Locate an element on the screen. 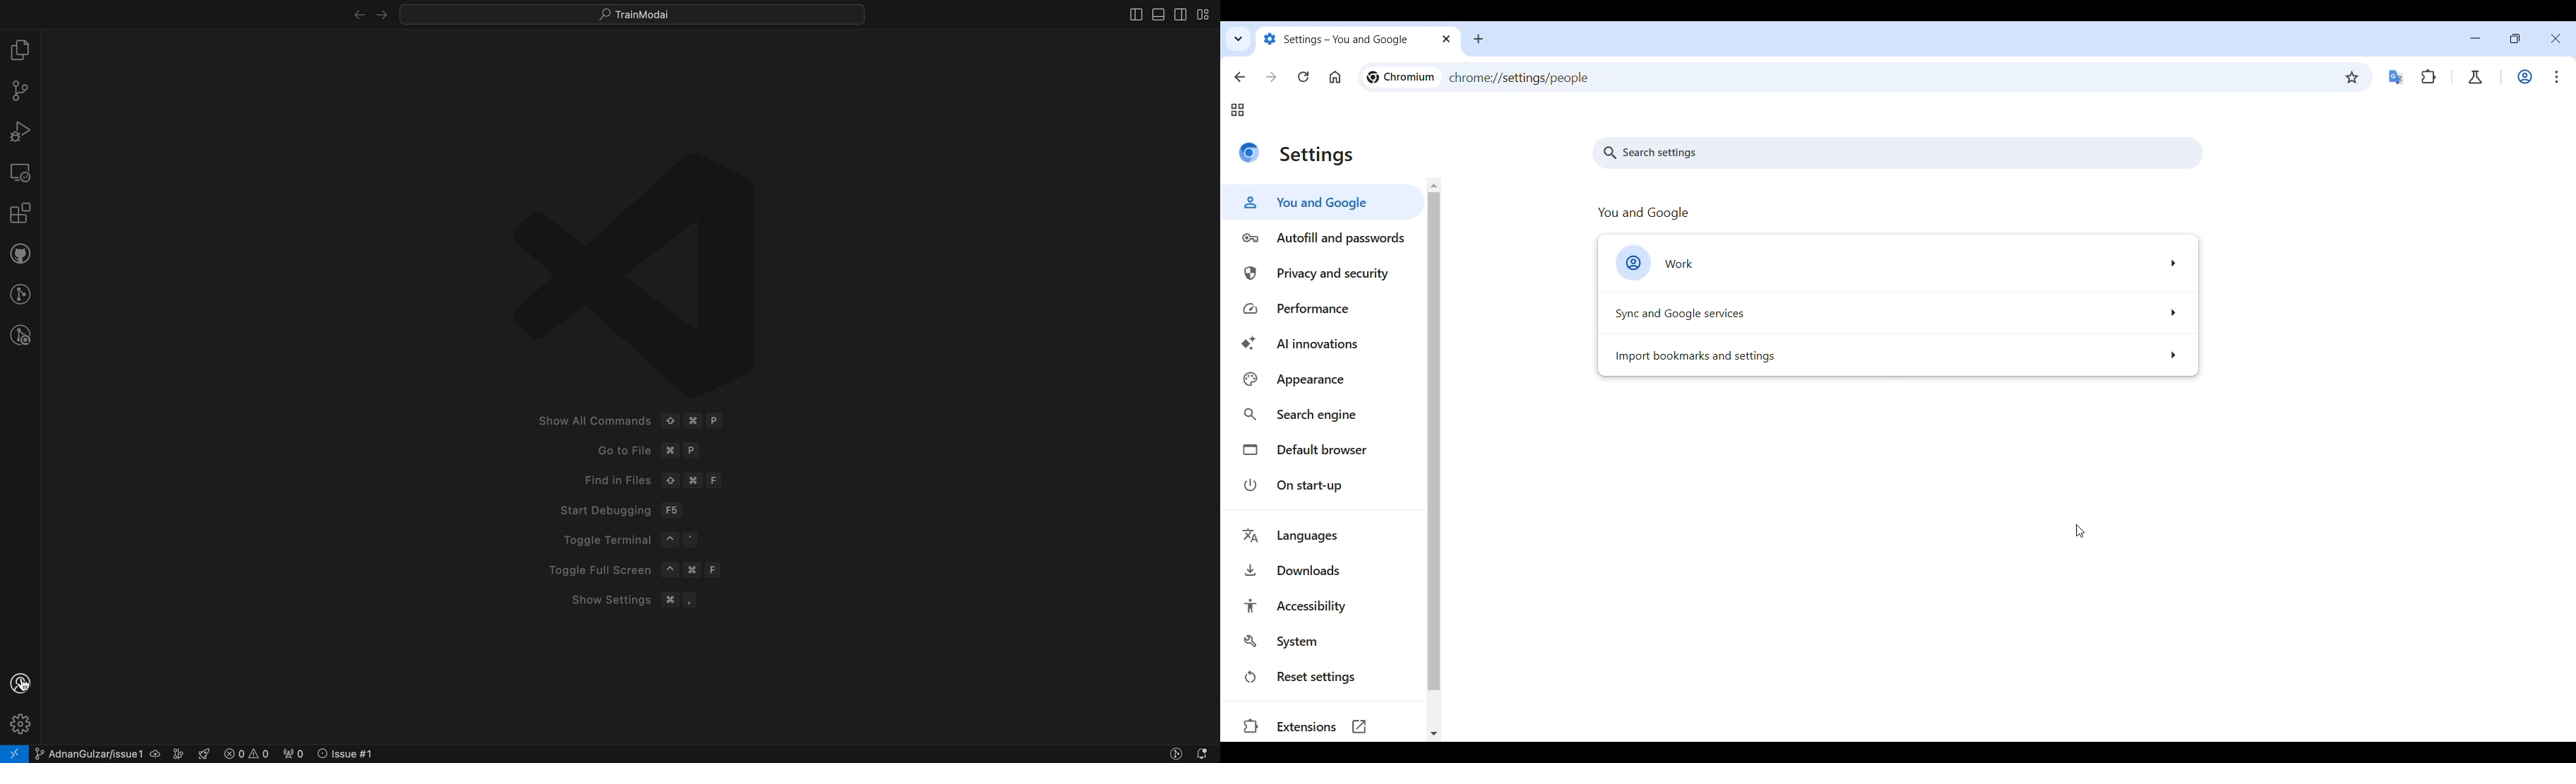 The height and width of the screenshot is (784, 2576). file explorer  is located at coordinates (20, 49).